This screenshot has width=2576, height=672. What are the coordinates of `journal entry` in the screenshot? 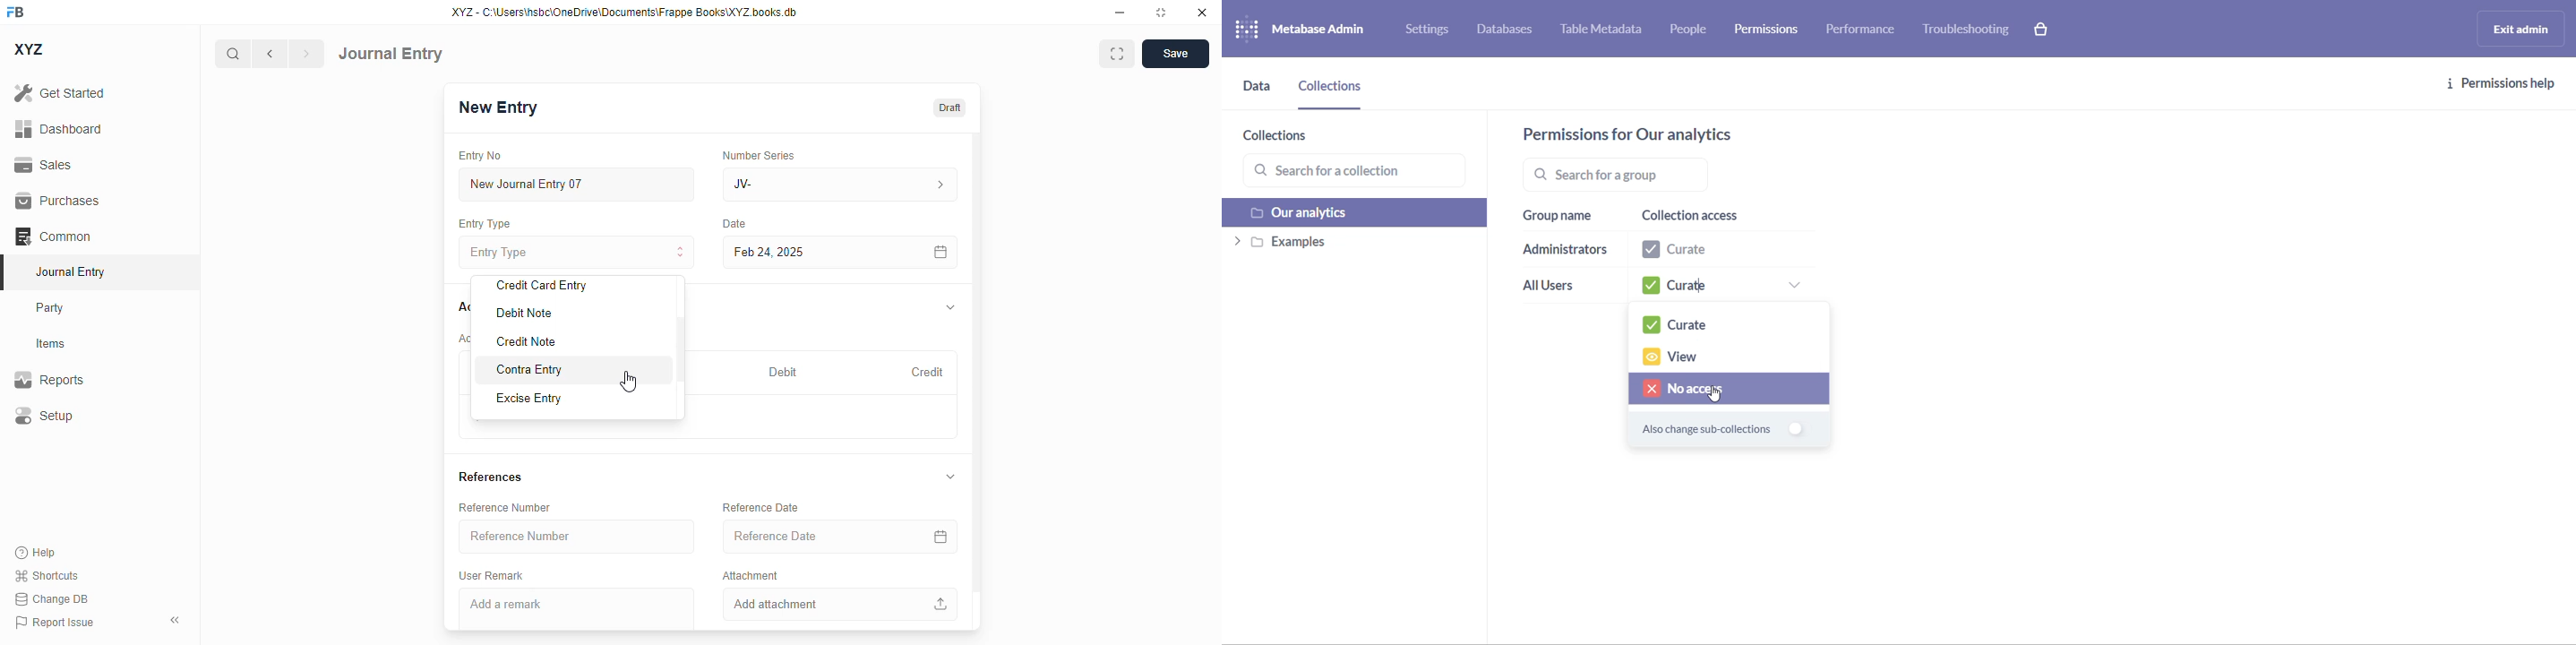 It's located at (391, 54).